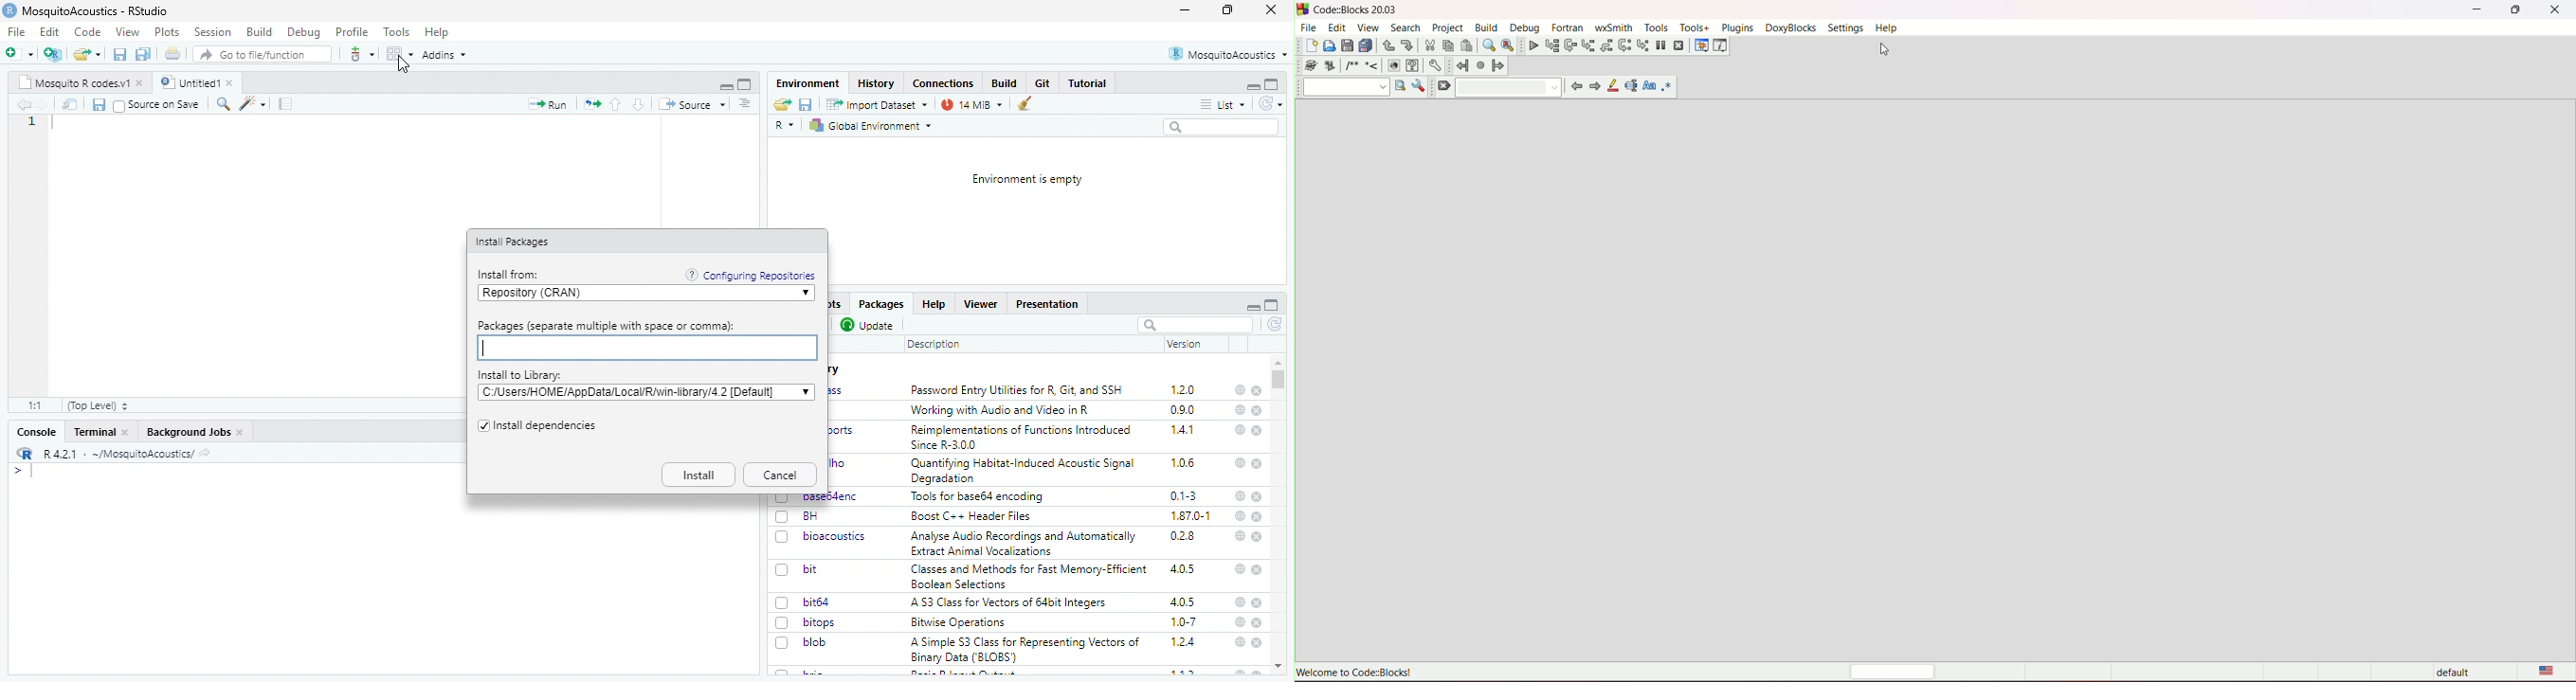 This screenshot has height=700, width=2576. Describe the element at coordinates (1401, 86) in the screenshot. I see `run search` at that location.